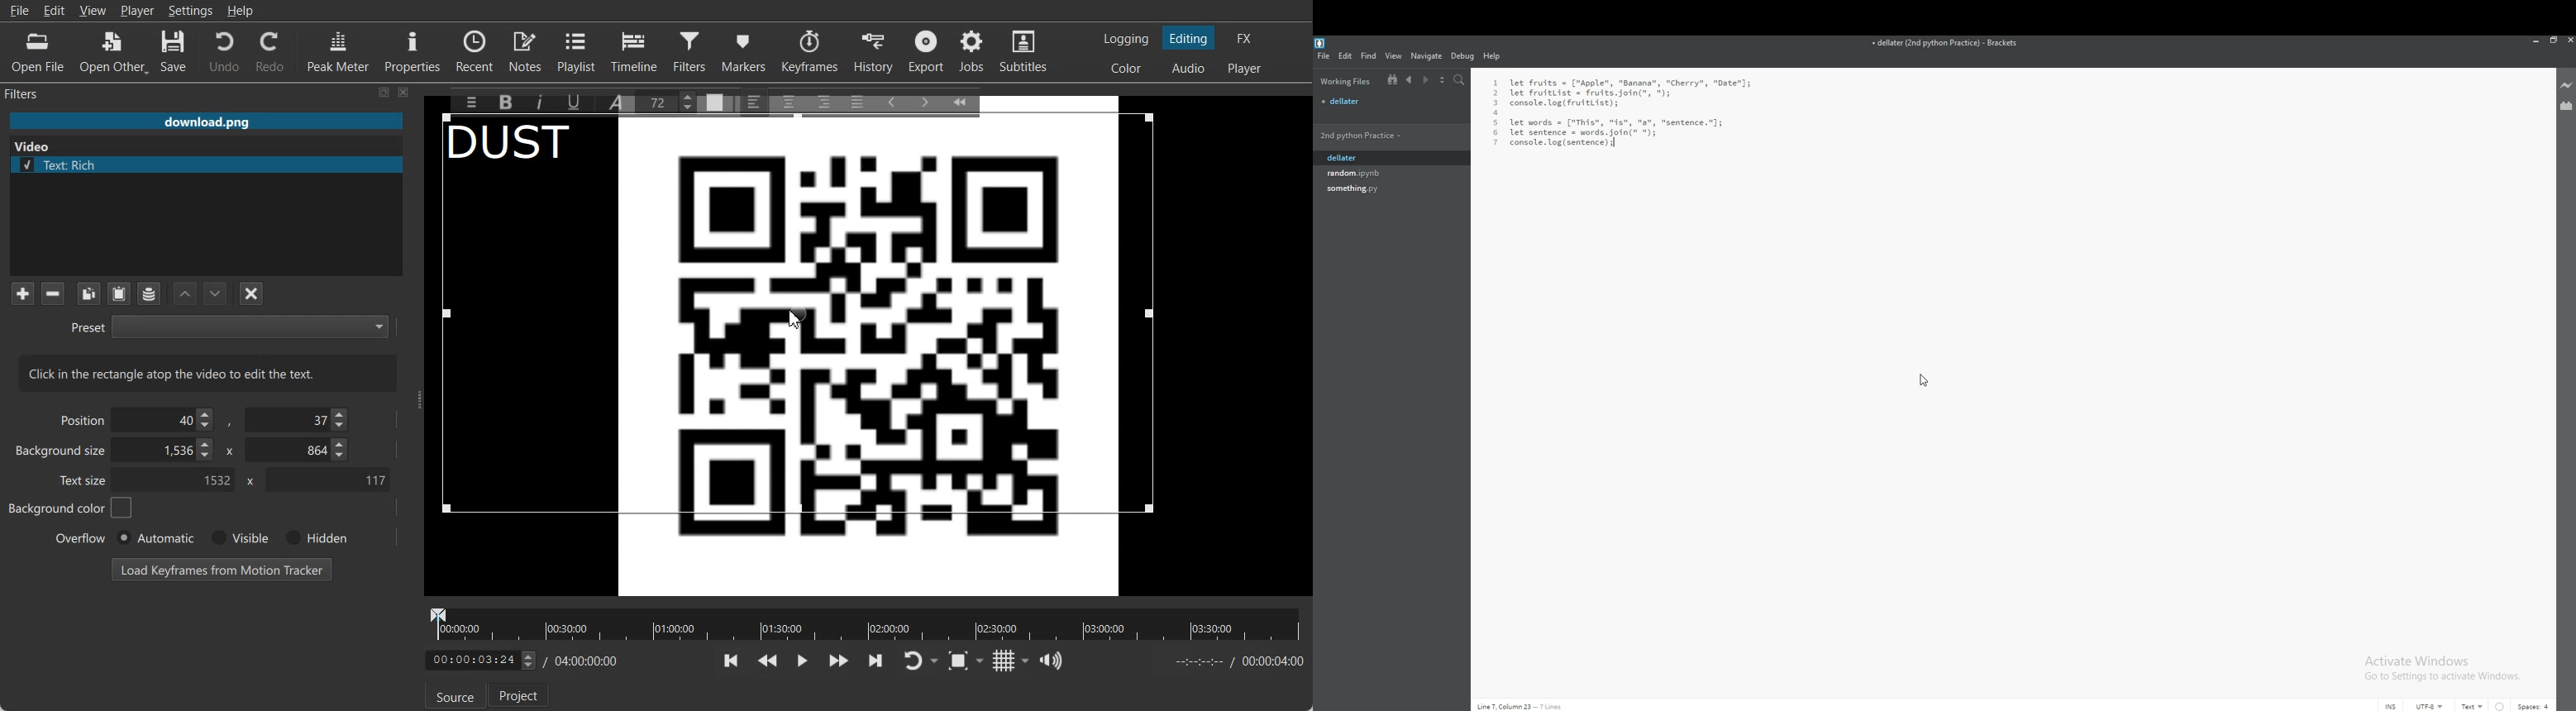 This screenshot has height=728, width=2576. What do you see at coordinates (857, 99) in the screenshot?
I see `Justify` at bounding box center [857, 99].